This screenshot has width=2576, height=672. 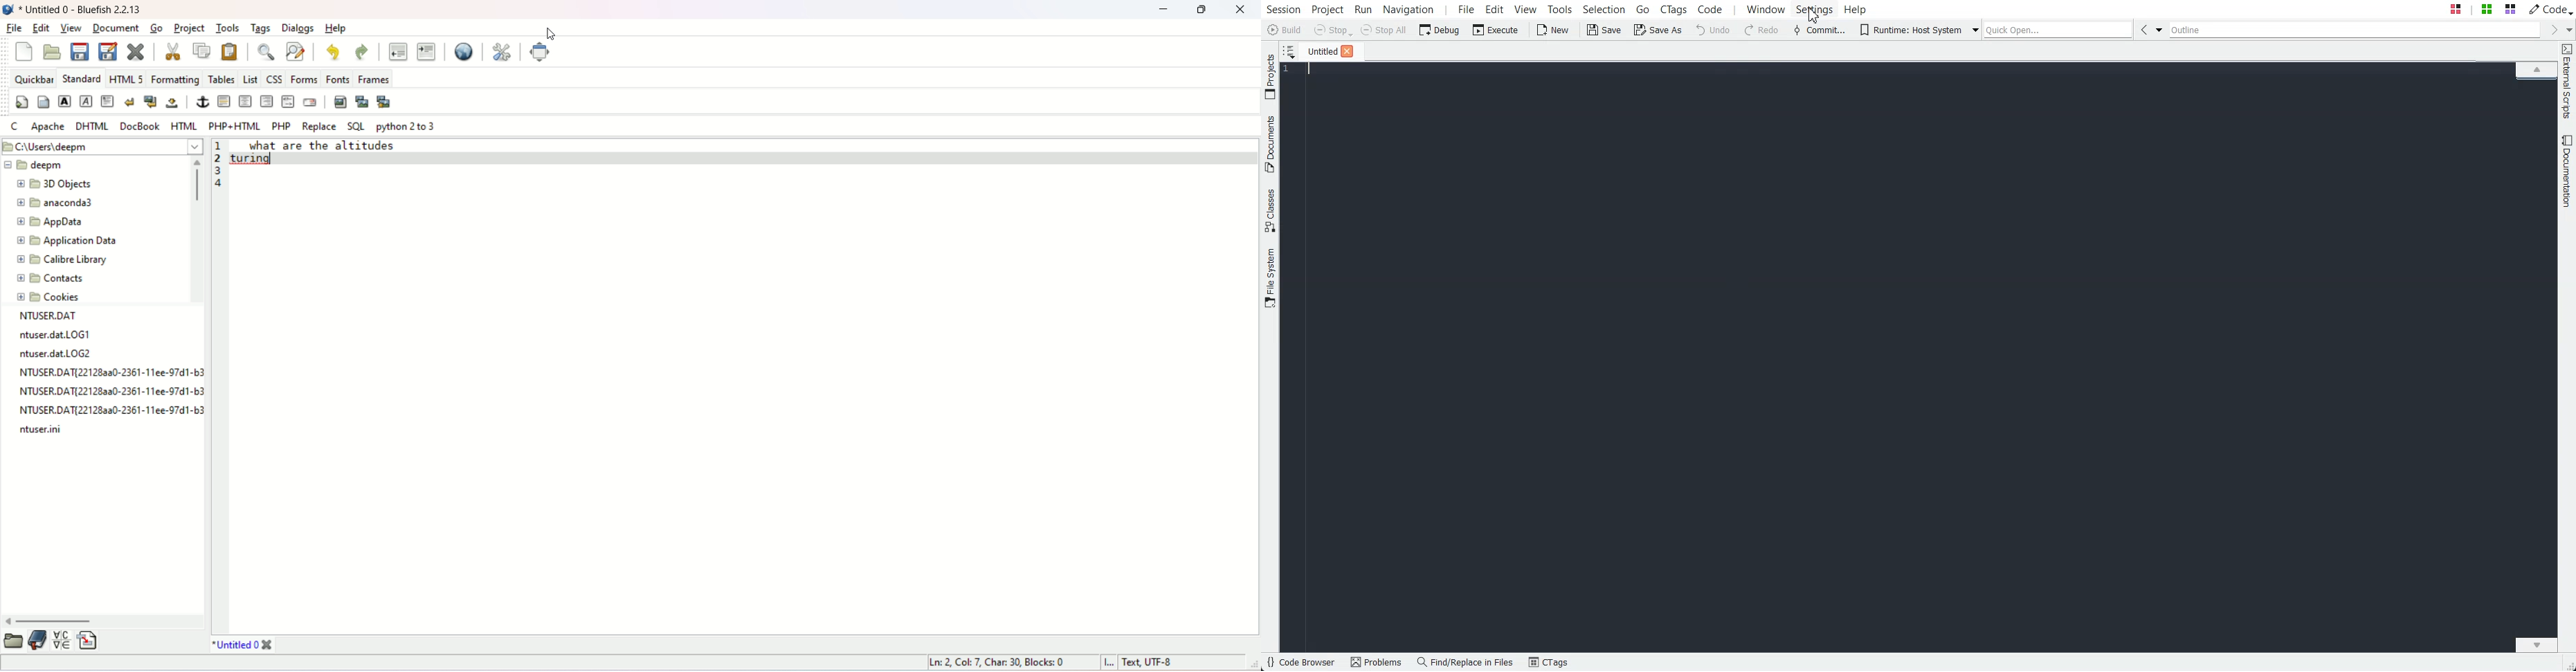 I want to click on frames, so click(x=372, y=77).